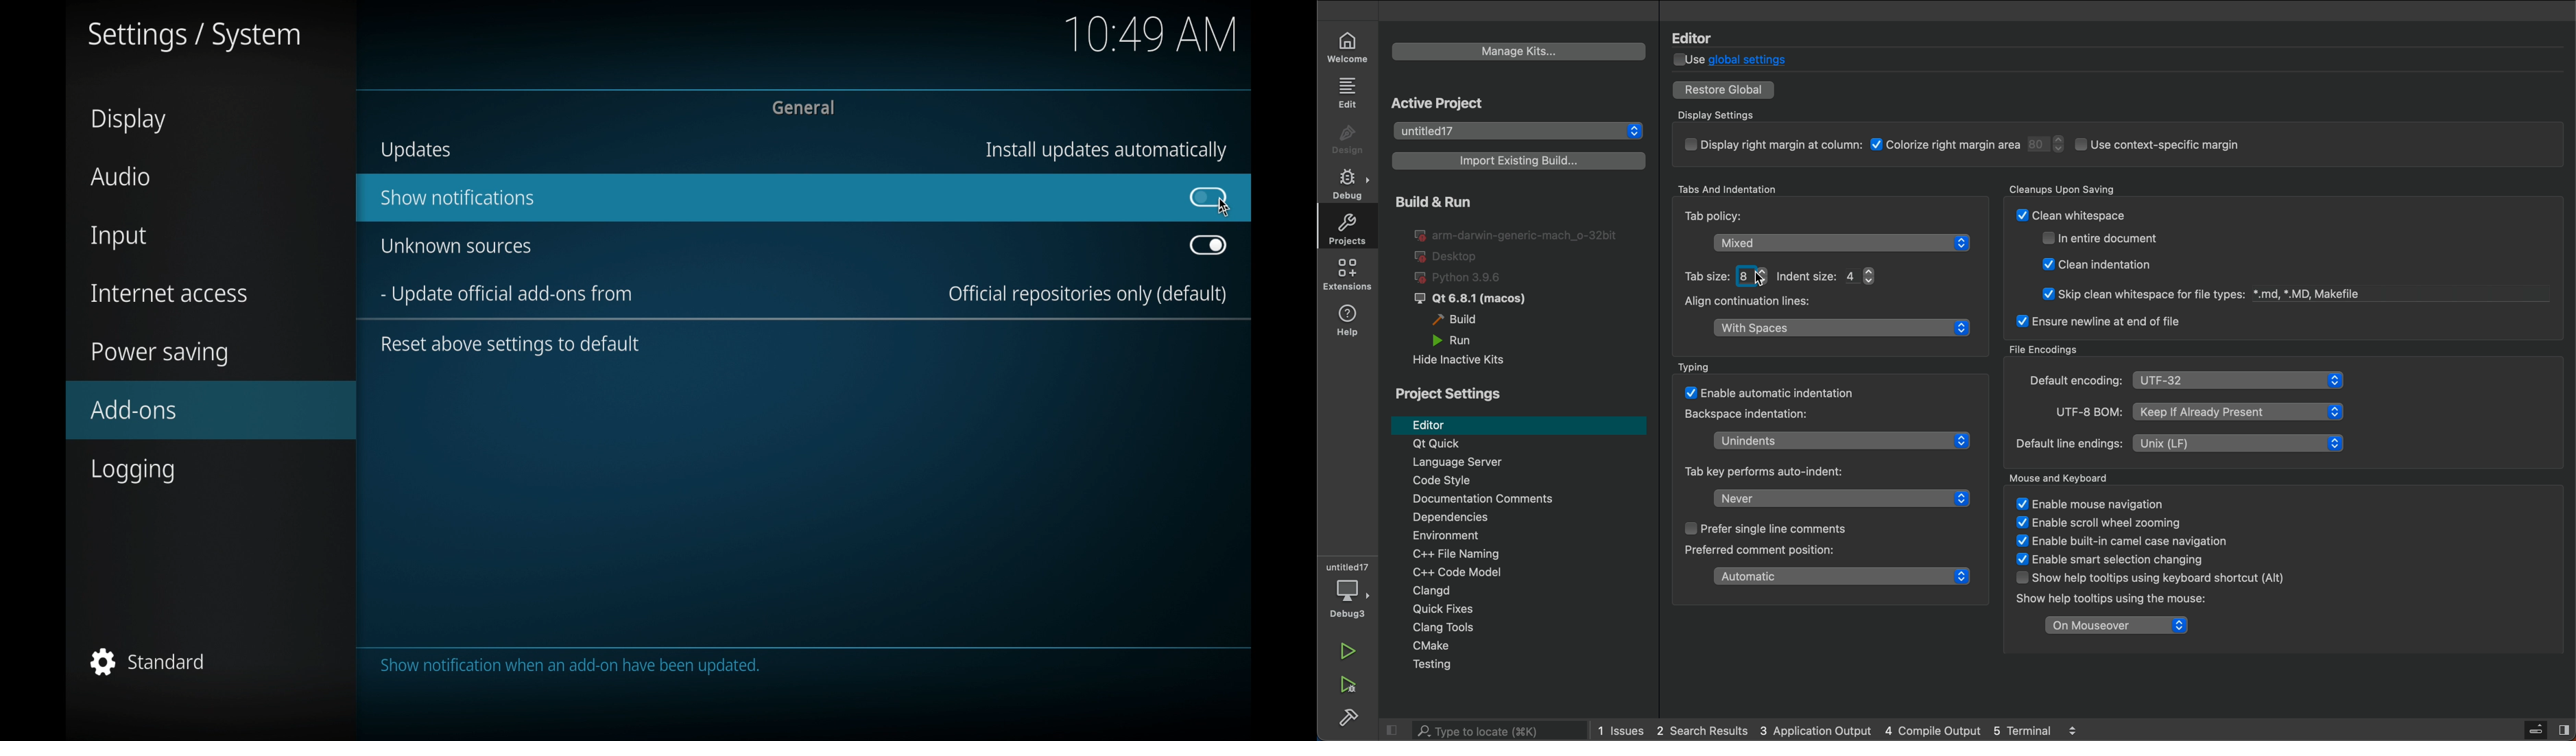  Describe the element at coordinates (1449, 394) in the screenshot. I see `project settings` at that location.